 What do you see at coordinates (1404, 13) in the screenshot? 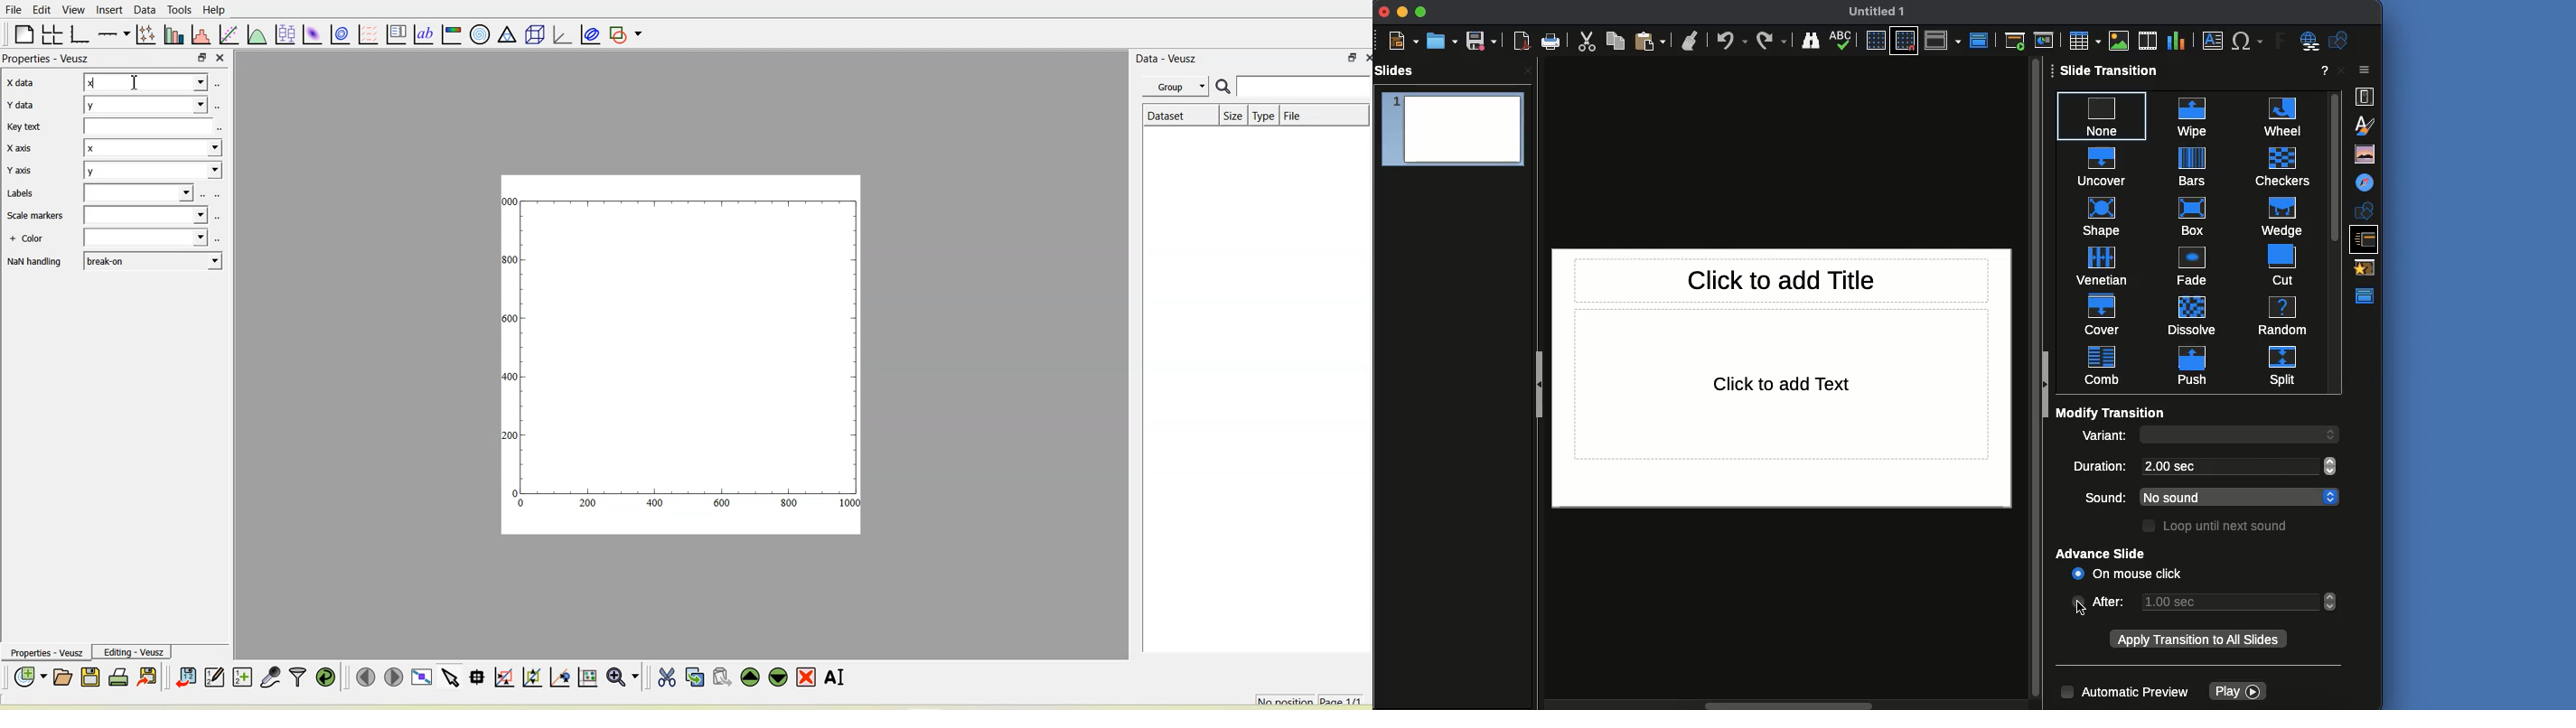
I see `Minimize` at bounding box center [1404, 13].